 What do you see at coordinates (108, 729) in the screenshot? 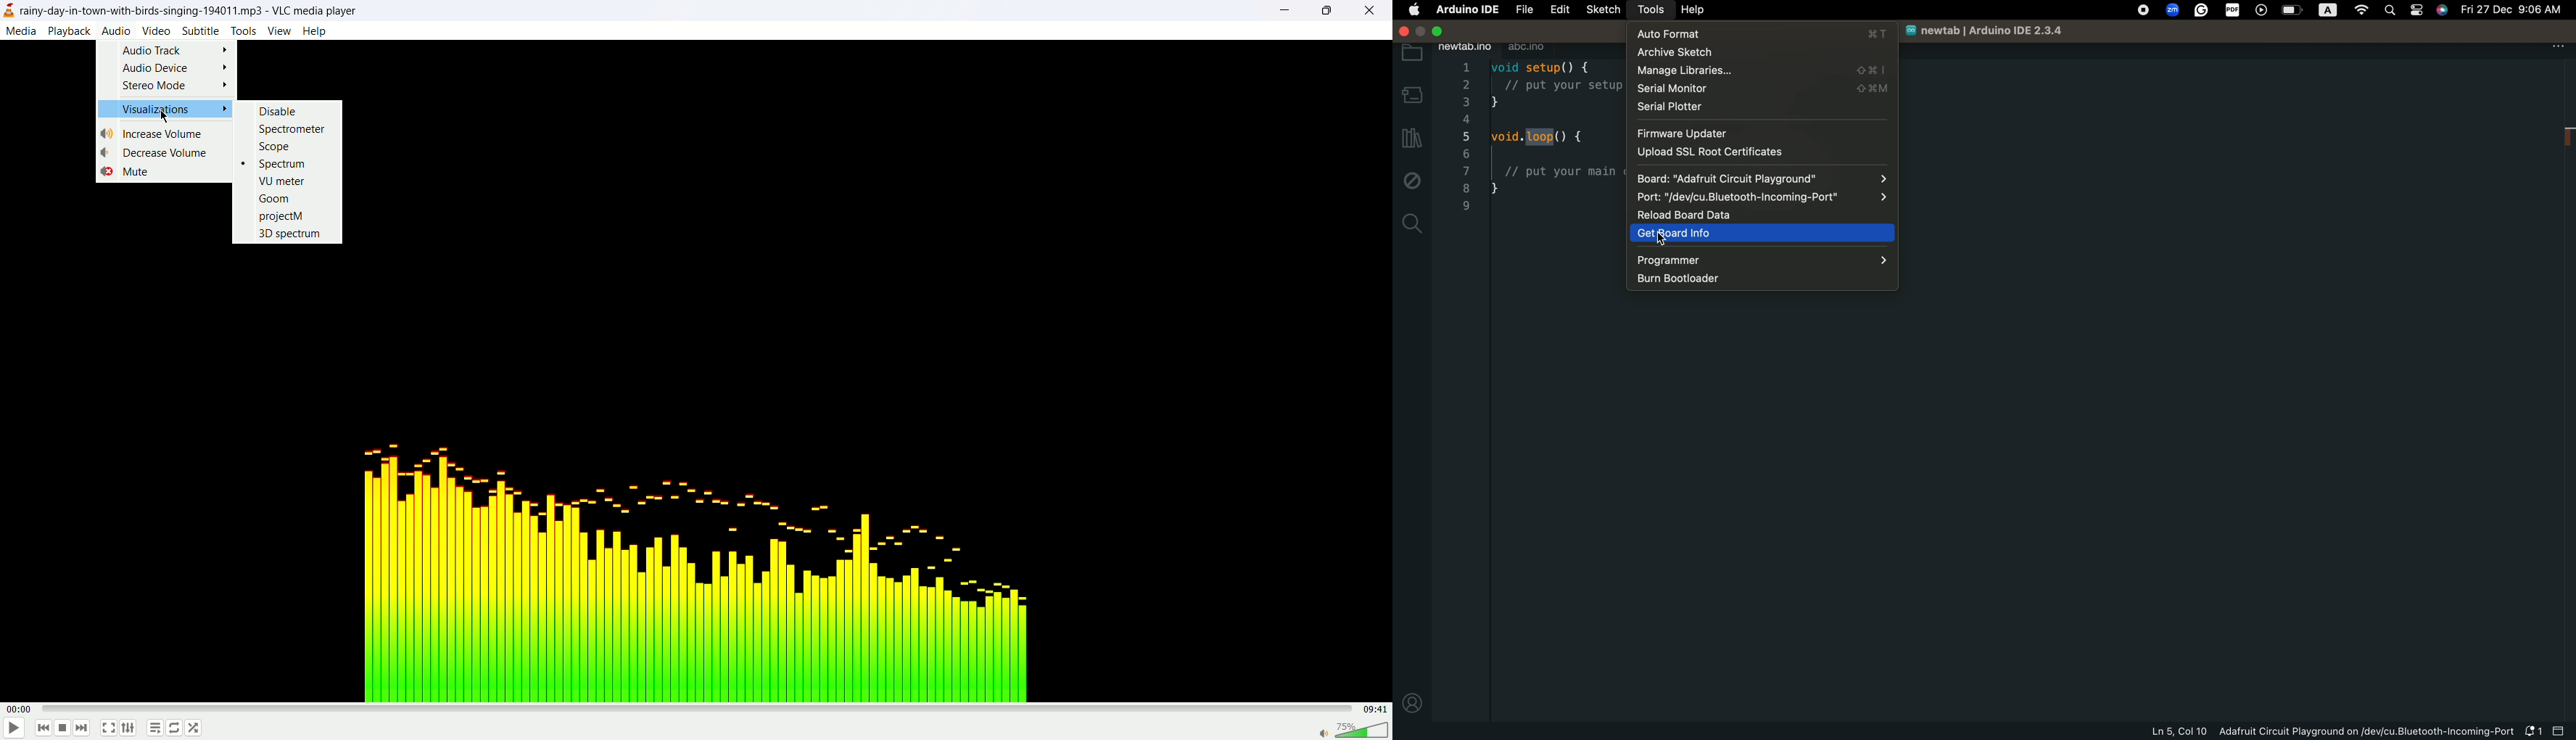
I see `fullscreen` at bounding box center [108, 729].